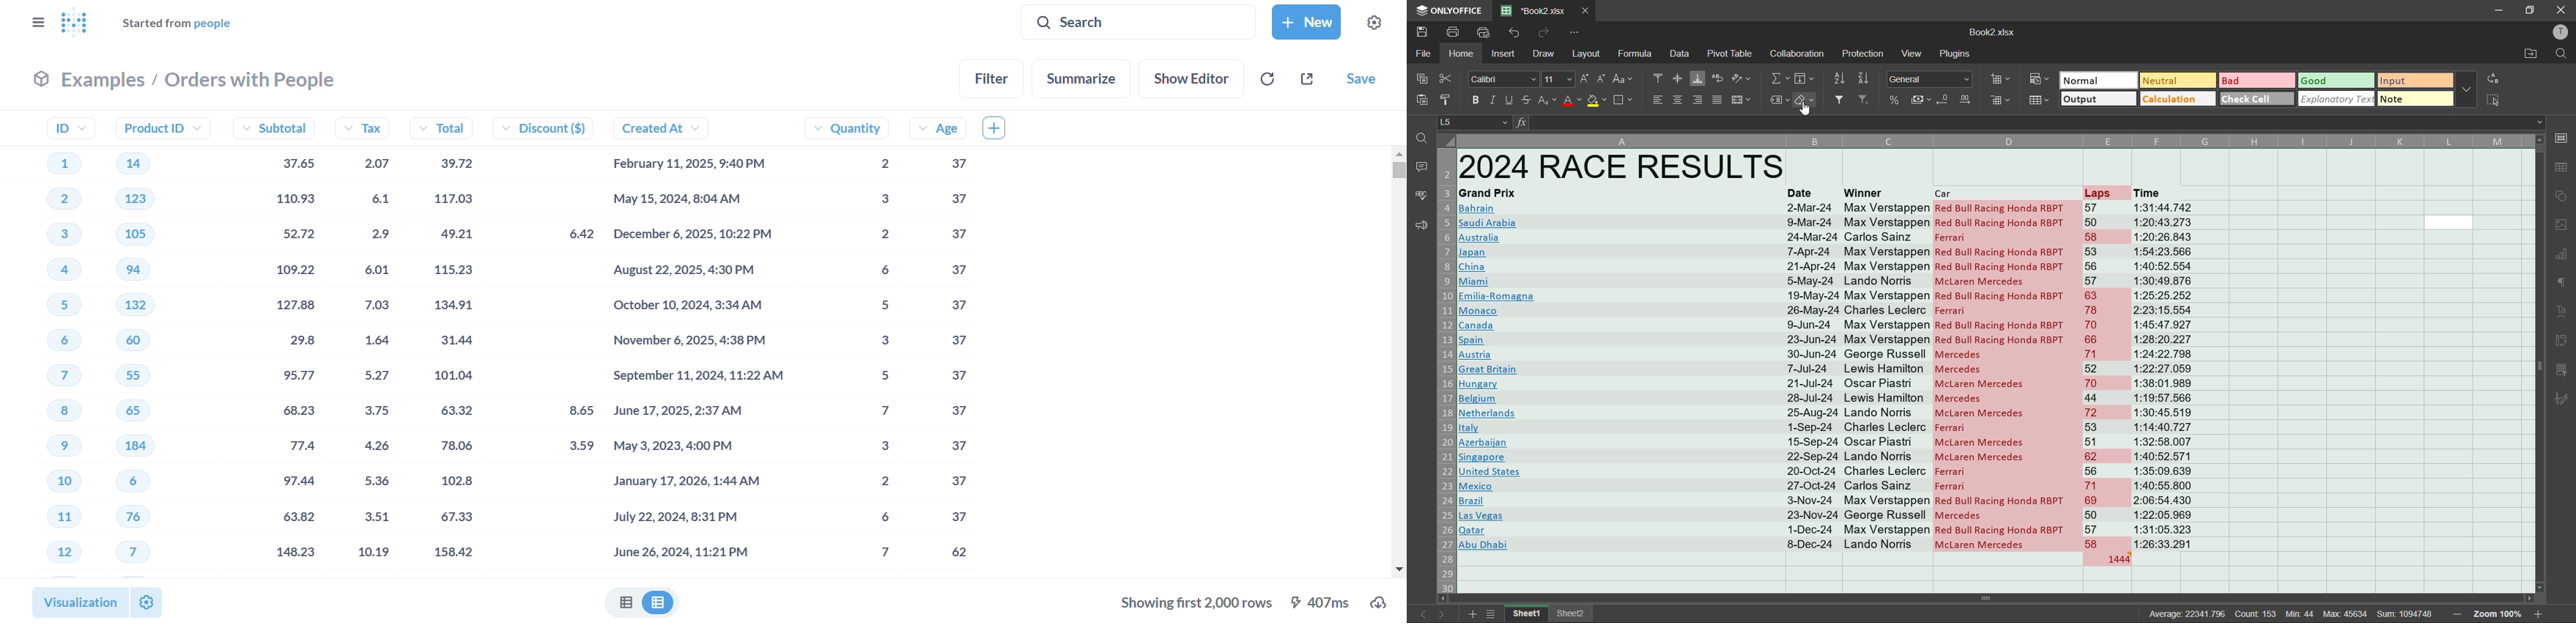 This screenshot has width=2576, height=644. I want to click on increase decimal, so click(1965, 100).